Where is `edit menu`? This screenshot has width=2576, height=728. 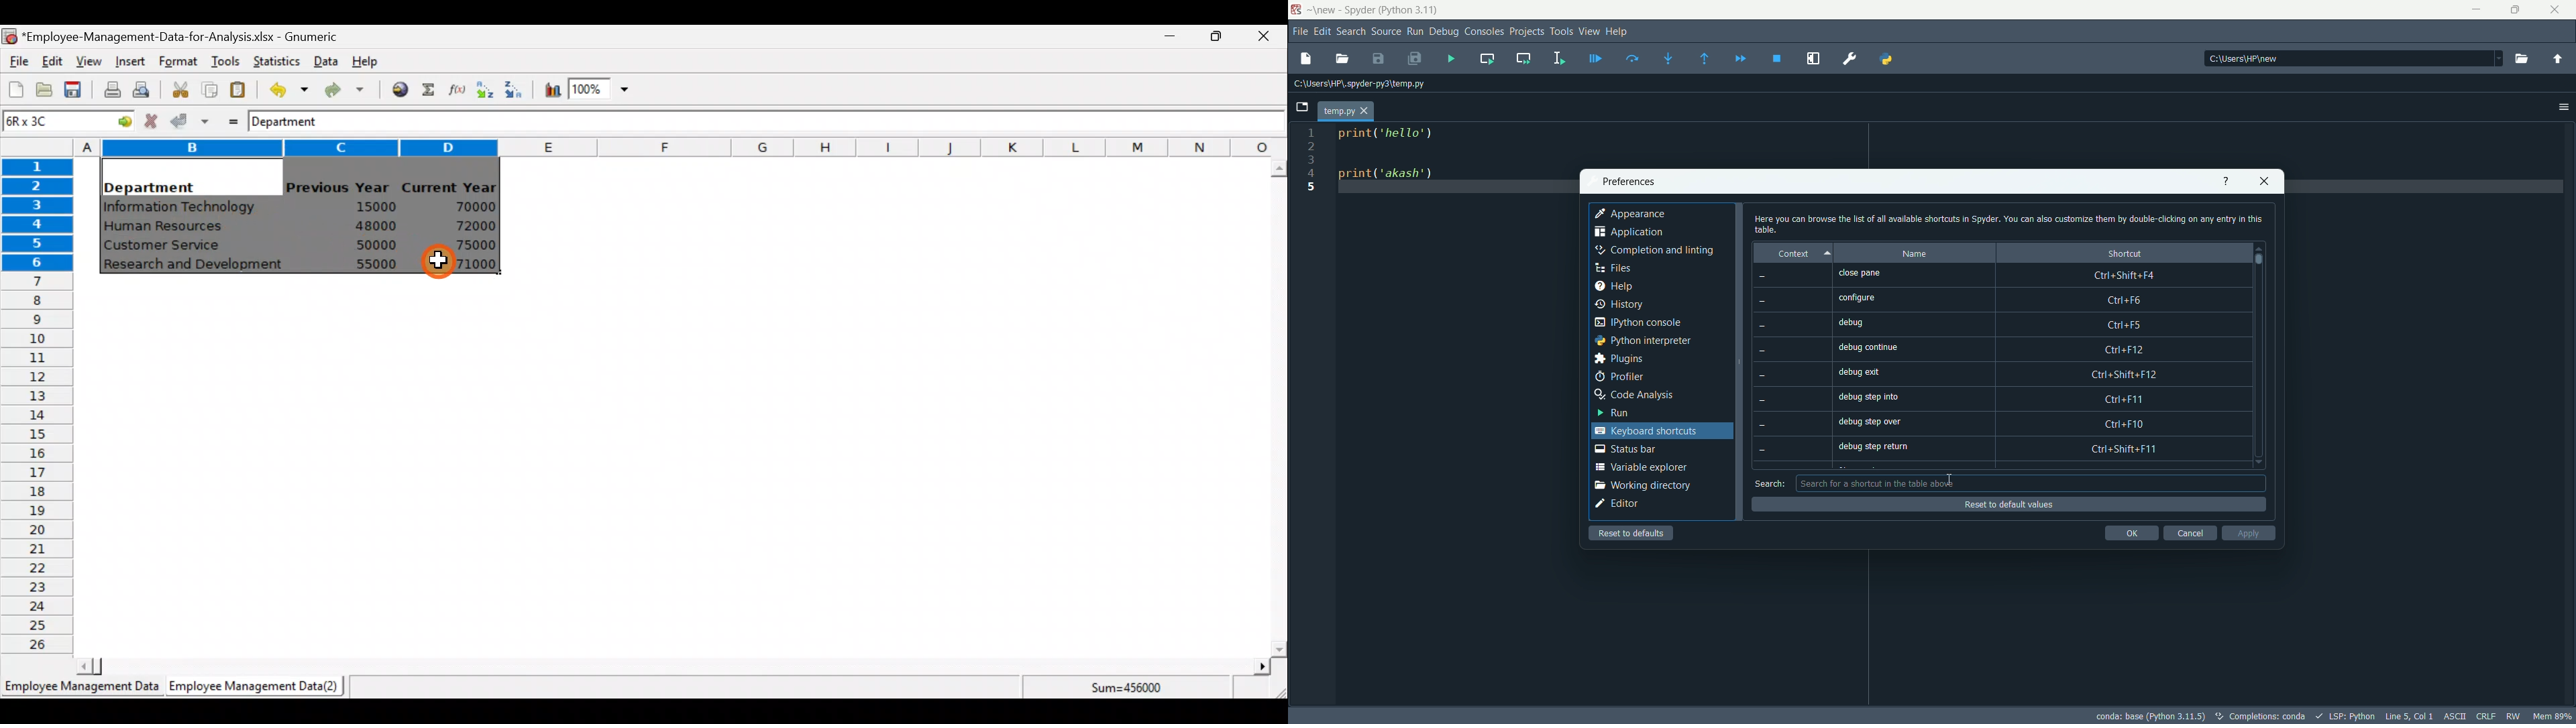 edit menu is located at coordinates (1323, 30).